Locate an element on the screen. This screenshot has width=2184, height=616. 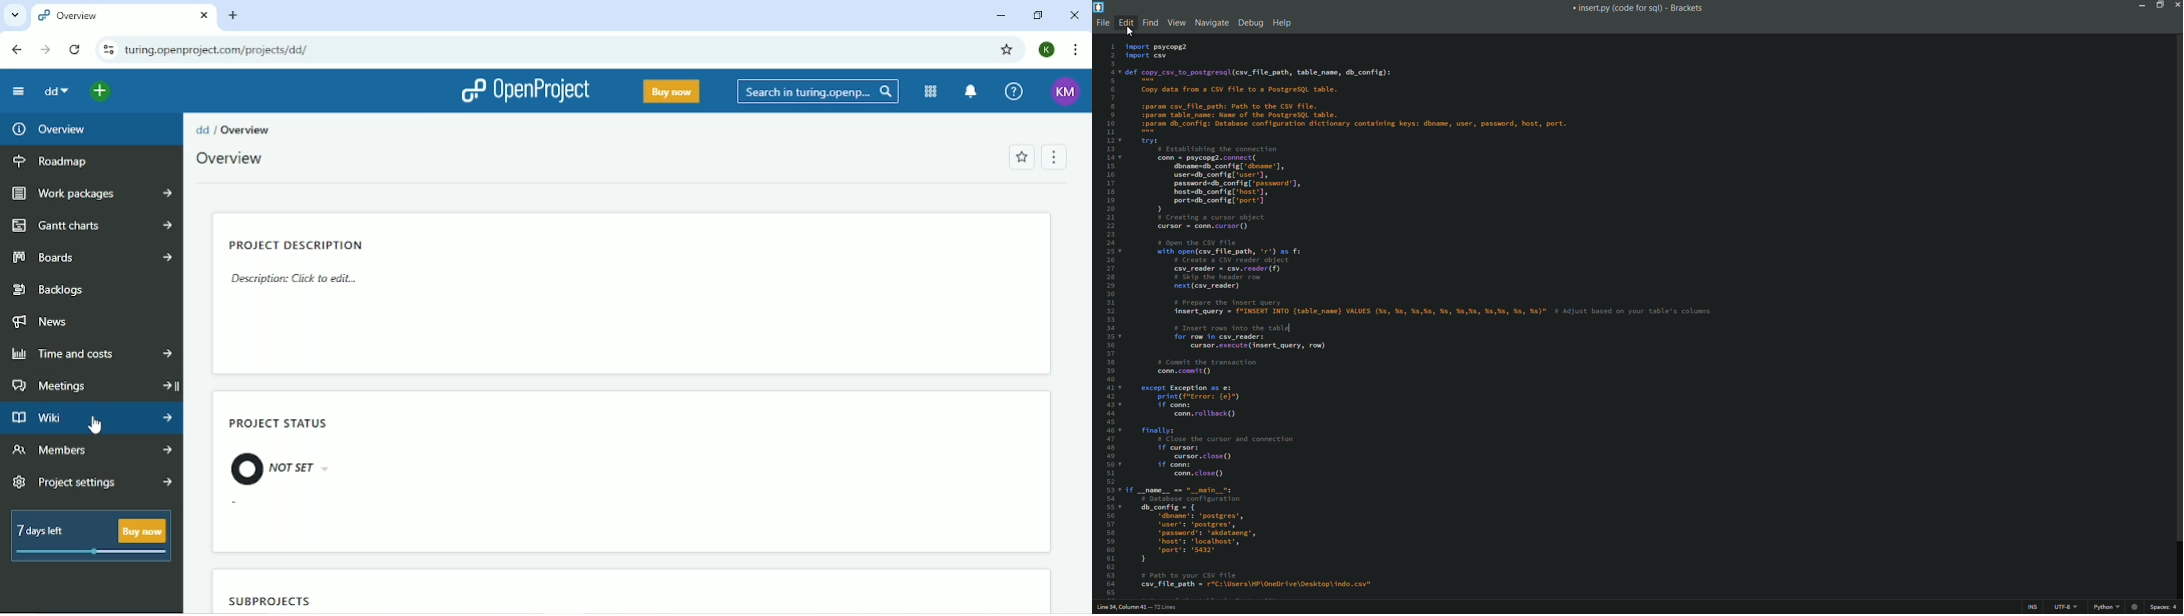
edit menu is located at coordinates (1126, 22).